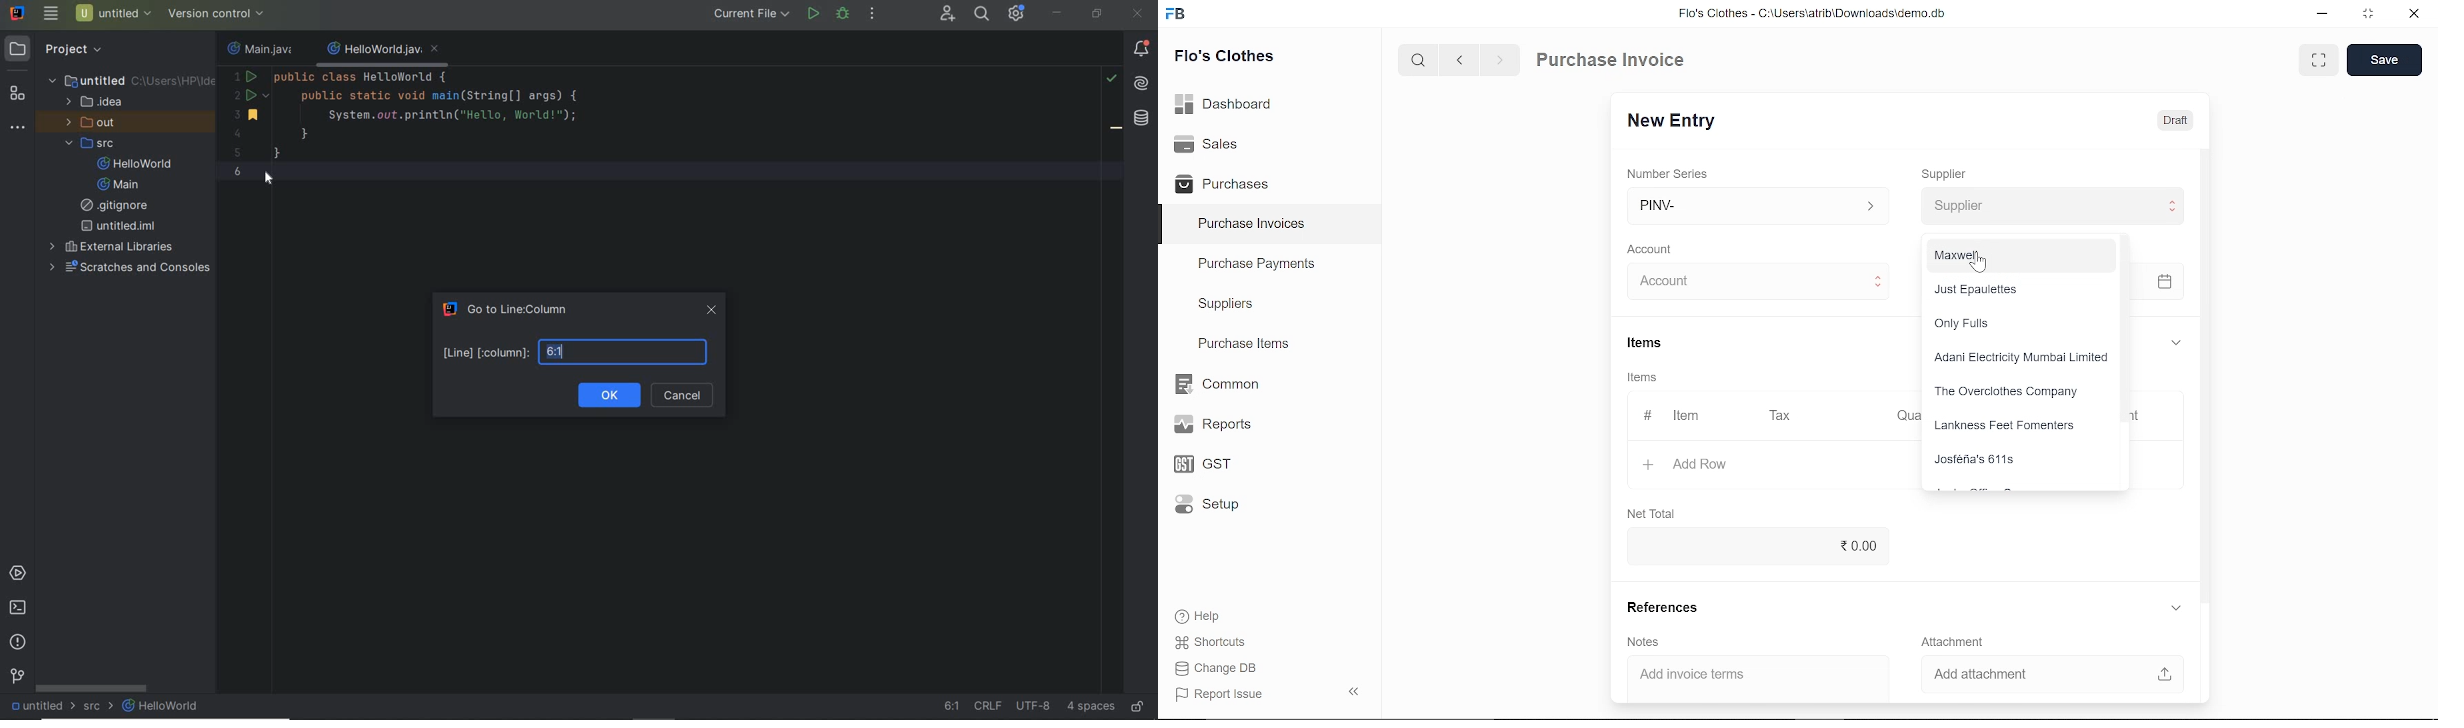  Describe the element at coordinates (1270, 268) in the screenshot. I see `Purchase Payments` at that location.